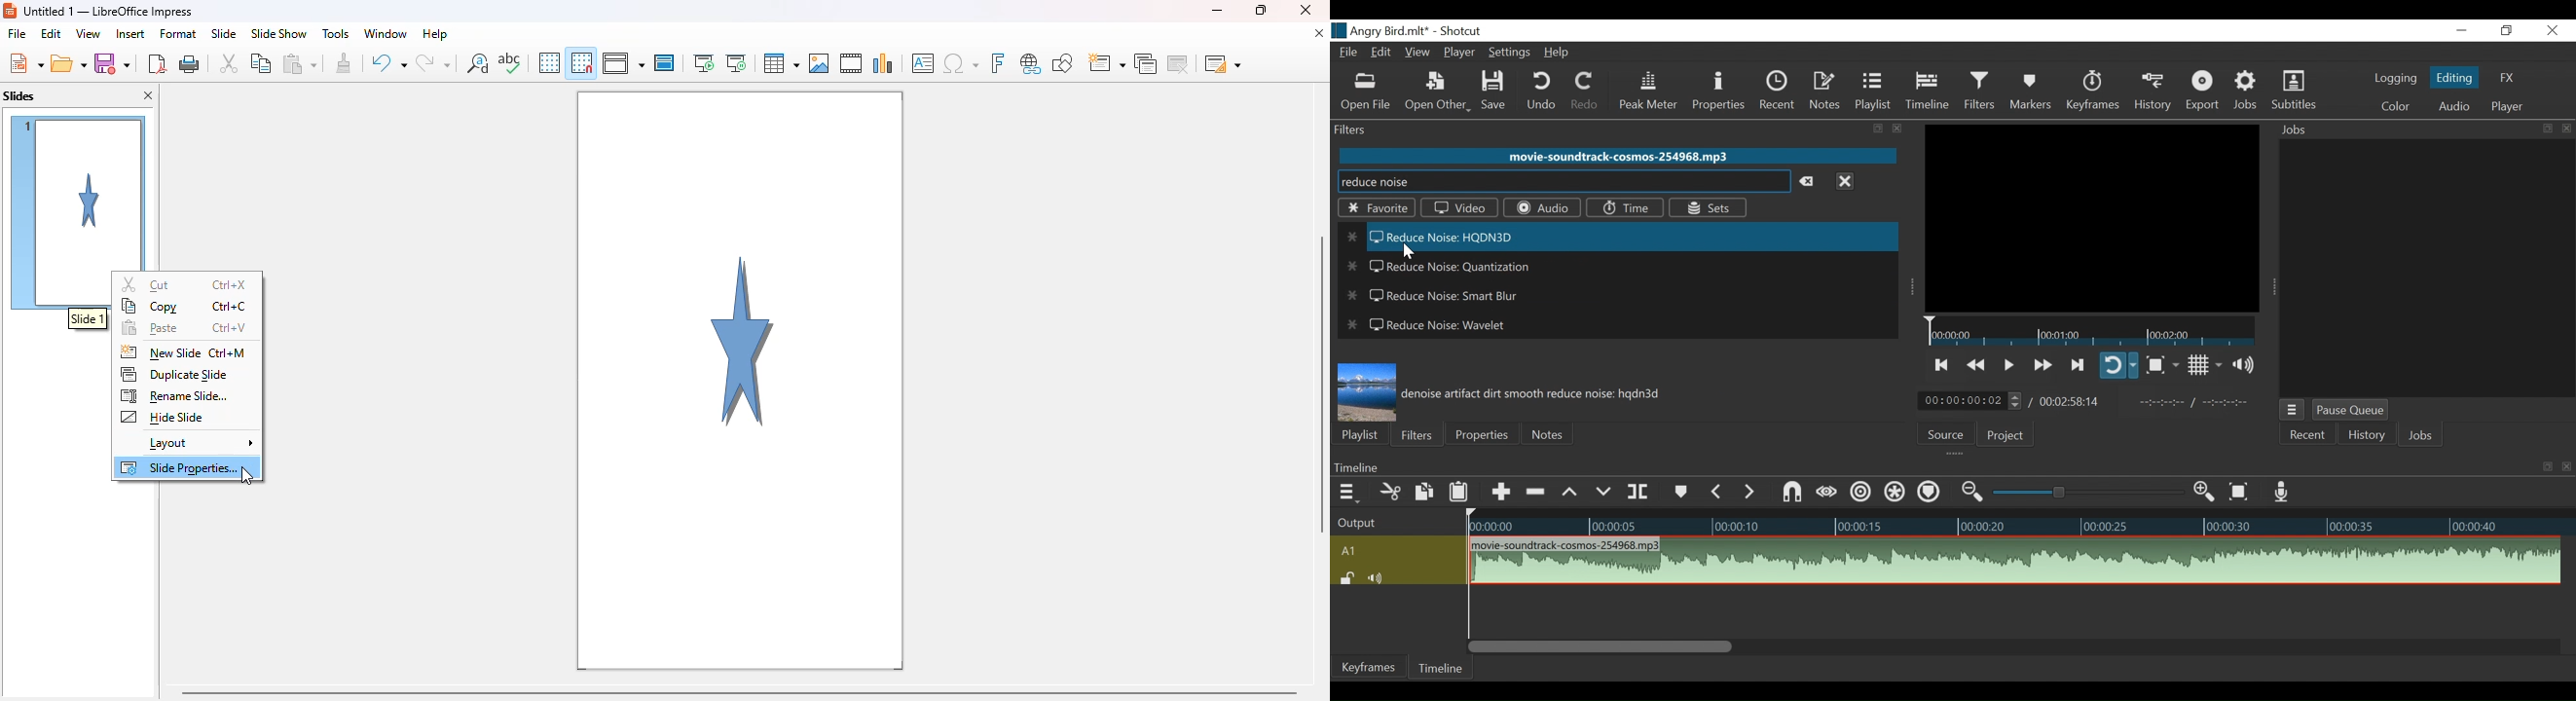 The height and width of the screenshot is (728, 2576). Describe the element at coordinates (1480, 434) in the screenshot. I see `Properties` at that location.